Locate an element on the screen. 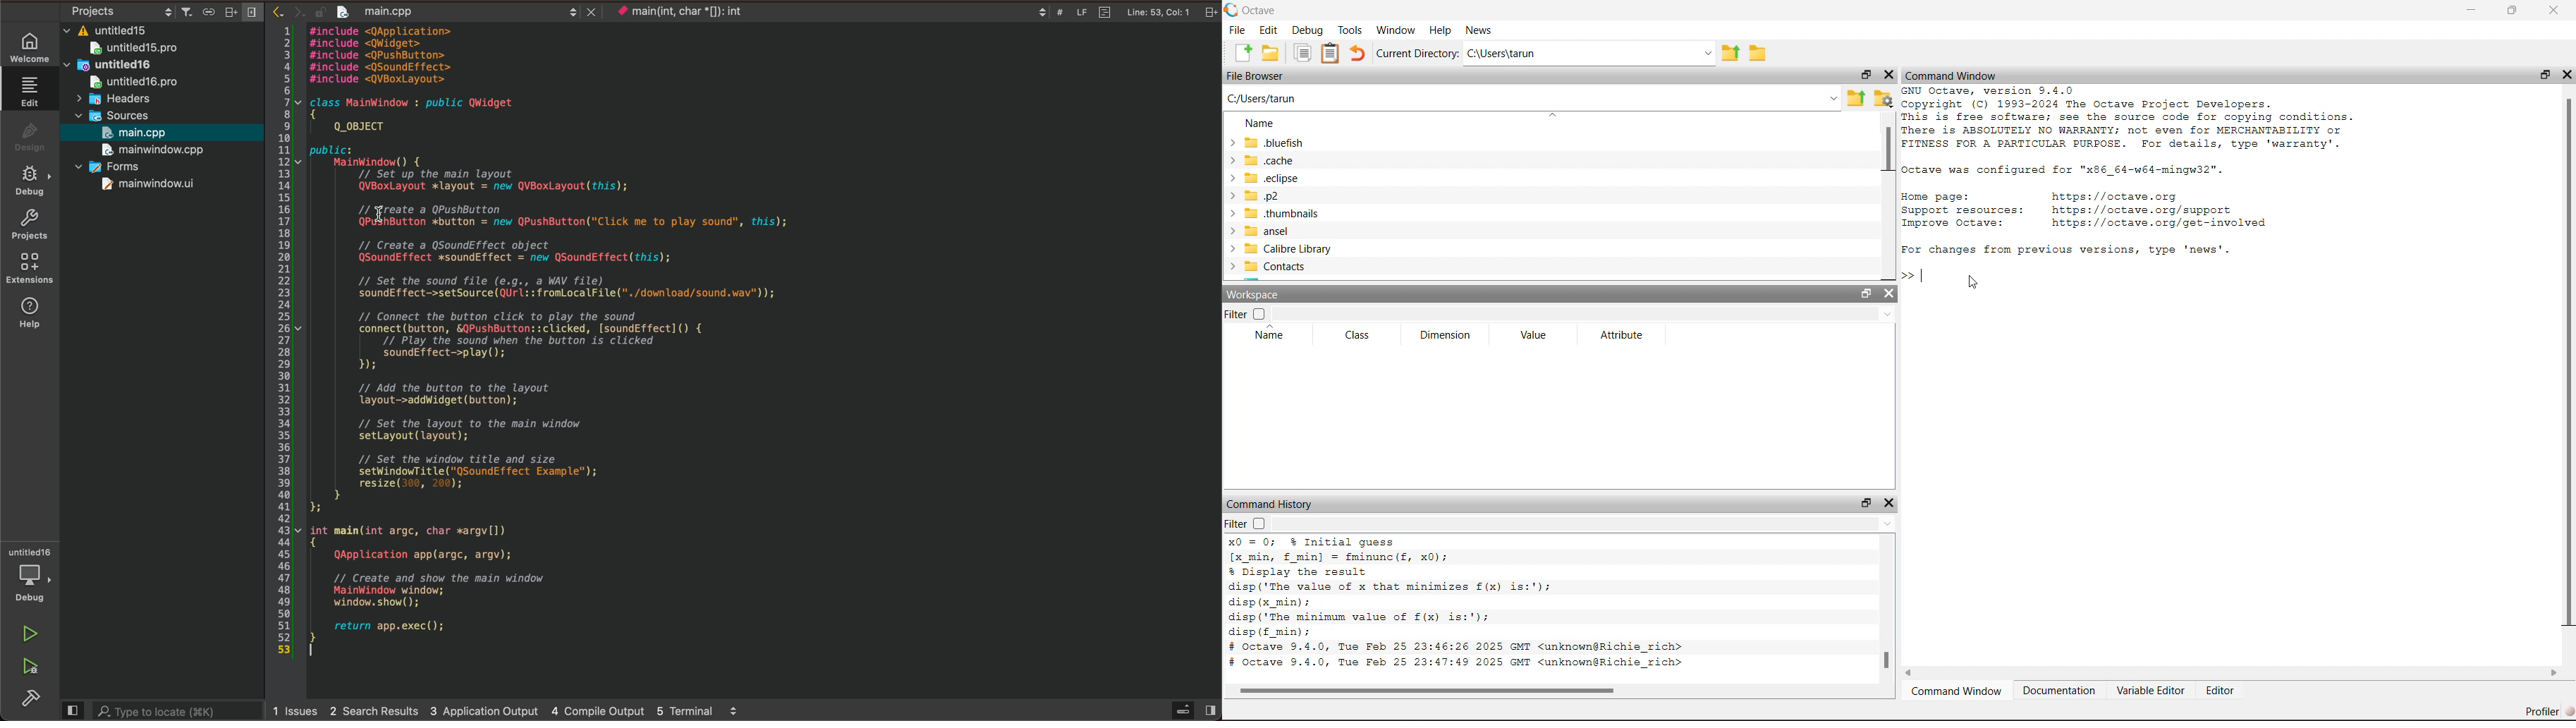 Image resolution: width=2576 pixels, height=728 pixels. edit file is located at coordinates (31, 92).